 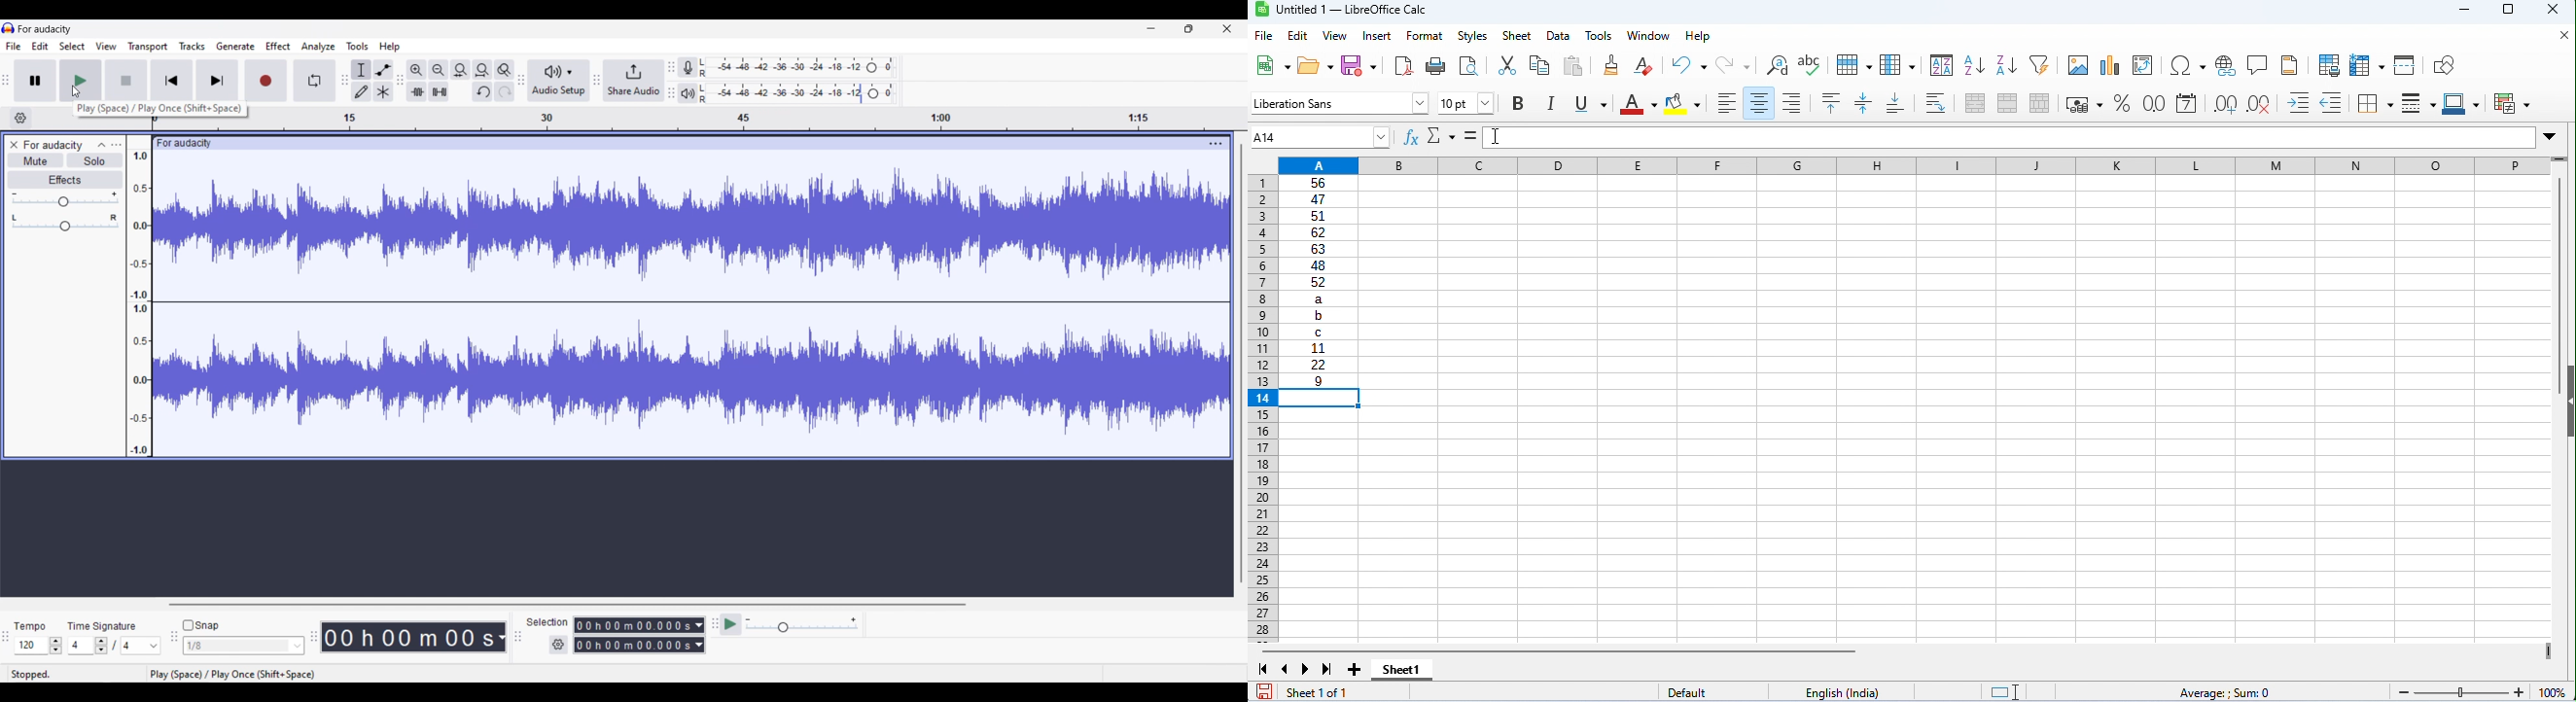 What do you see at coordinates (217, 81) in the screenshot?
I see `Skip/Select to end` at bounding box center [217, 81].